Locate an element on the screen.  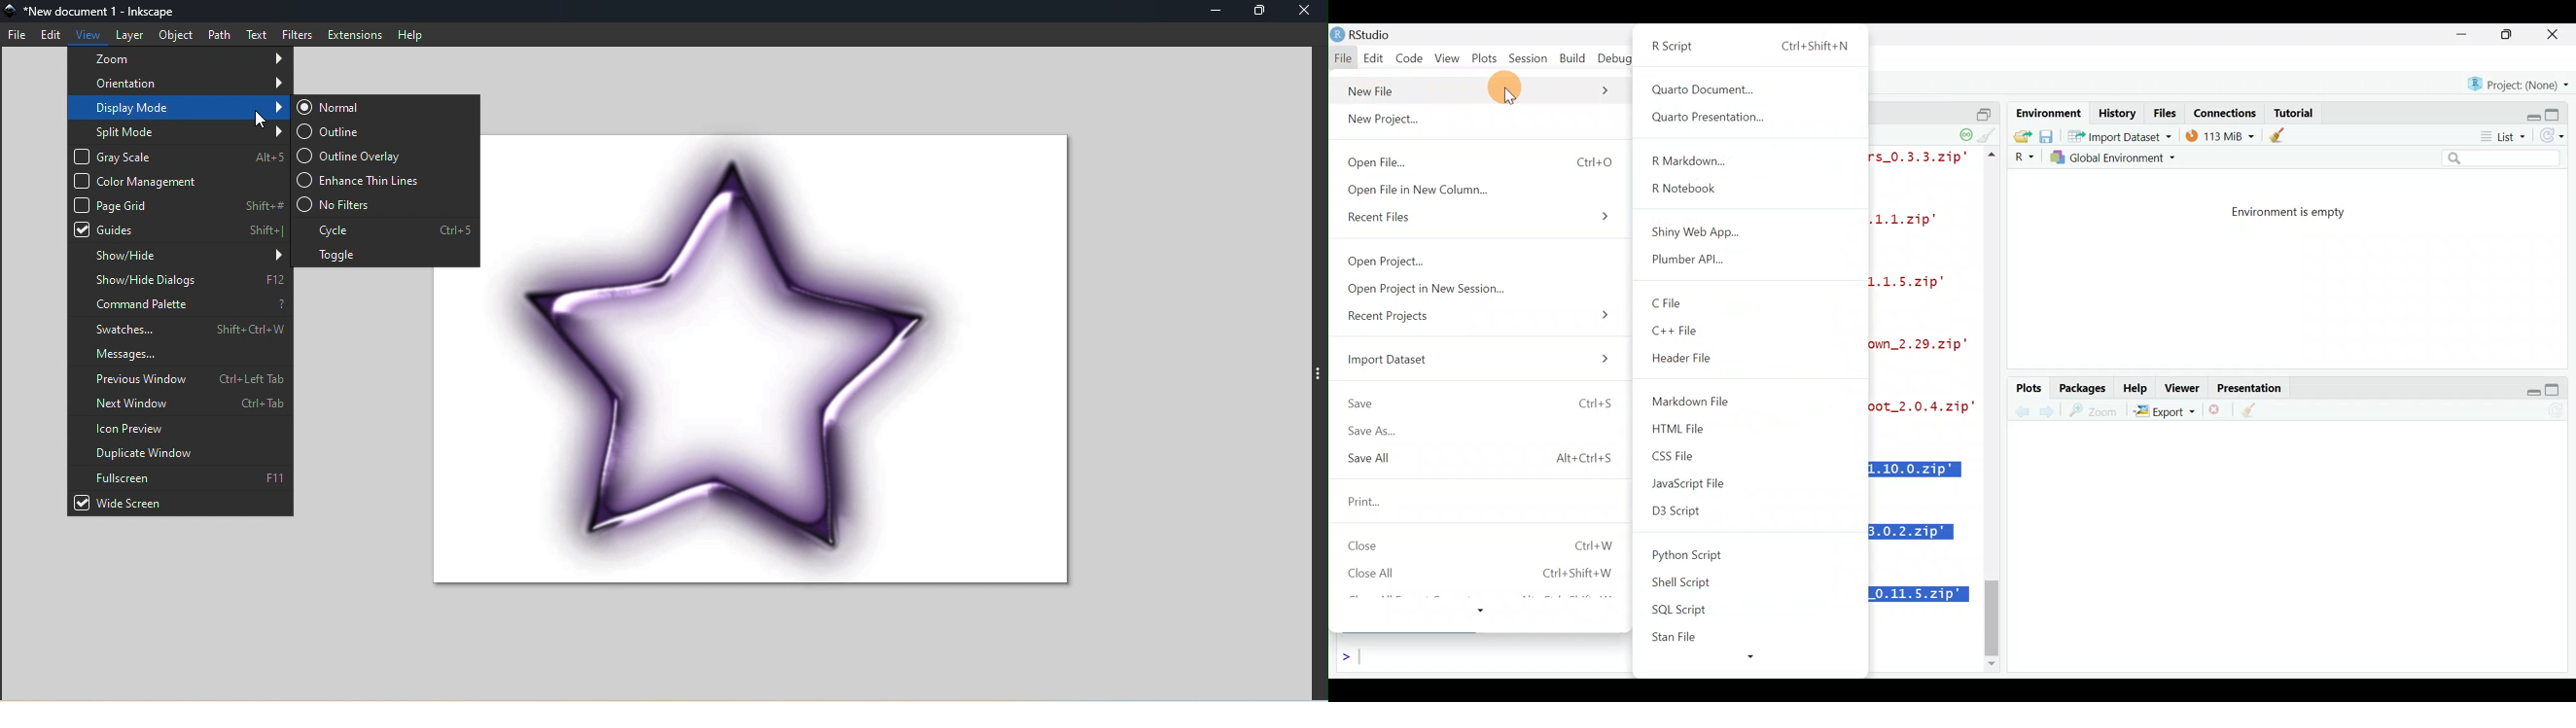
Show/hide dialogs is located at coordinates (180, 280).